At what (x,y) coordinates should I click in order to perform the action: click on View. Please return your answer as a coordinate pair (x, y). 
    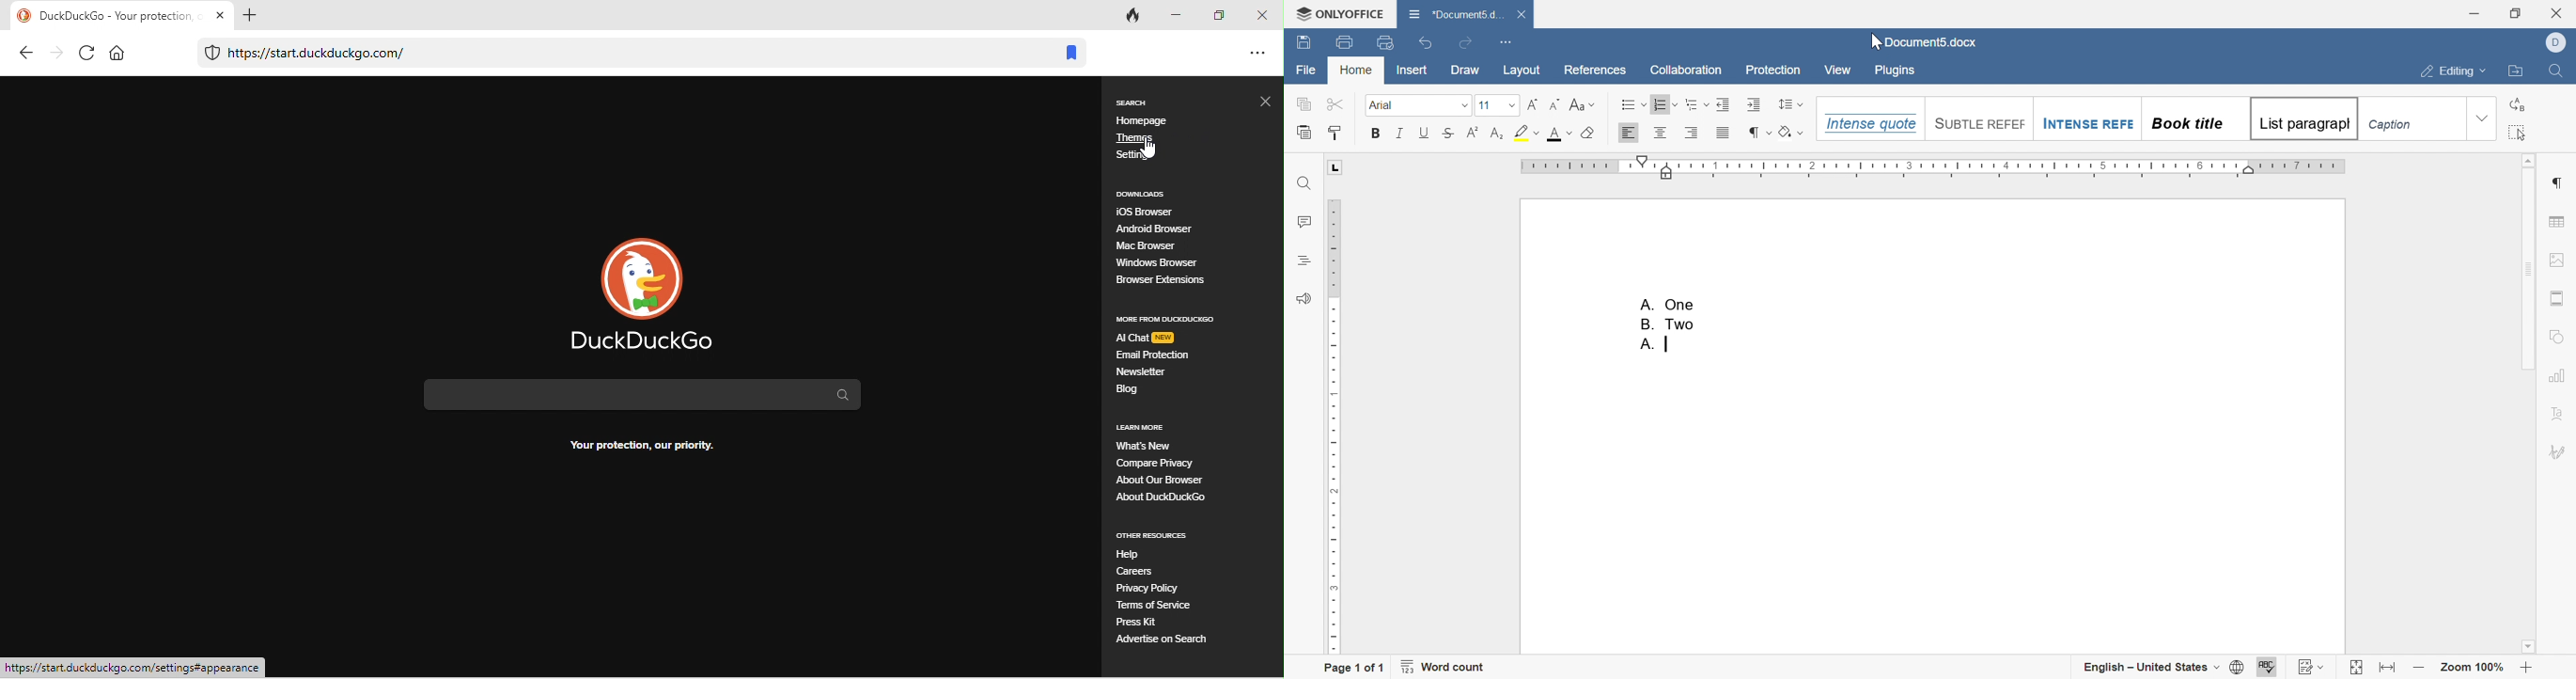
    Looking at the image, I should click on (1839, 70).